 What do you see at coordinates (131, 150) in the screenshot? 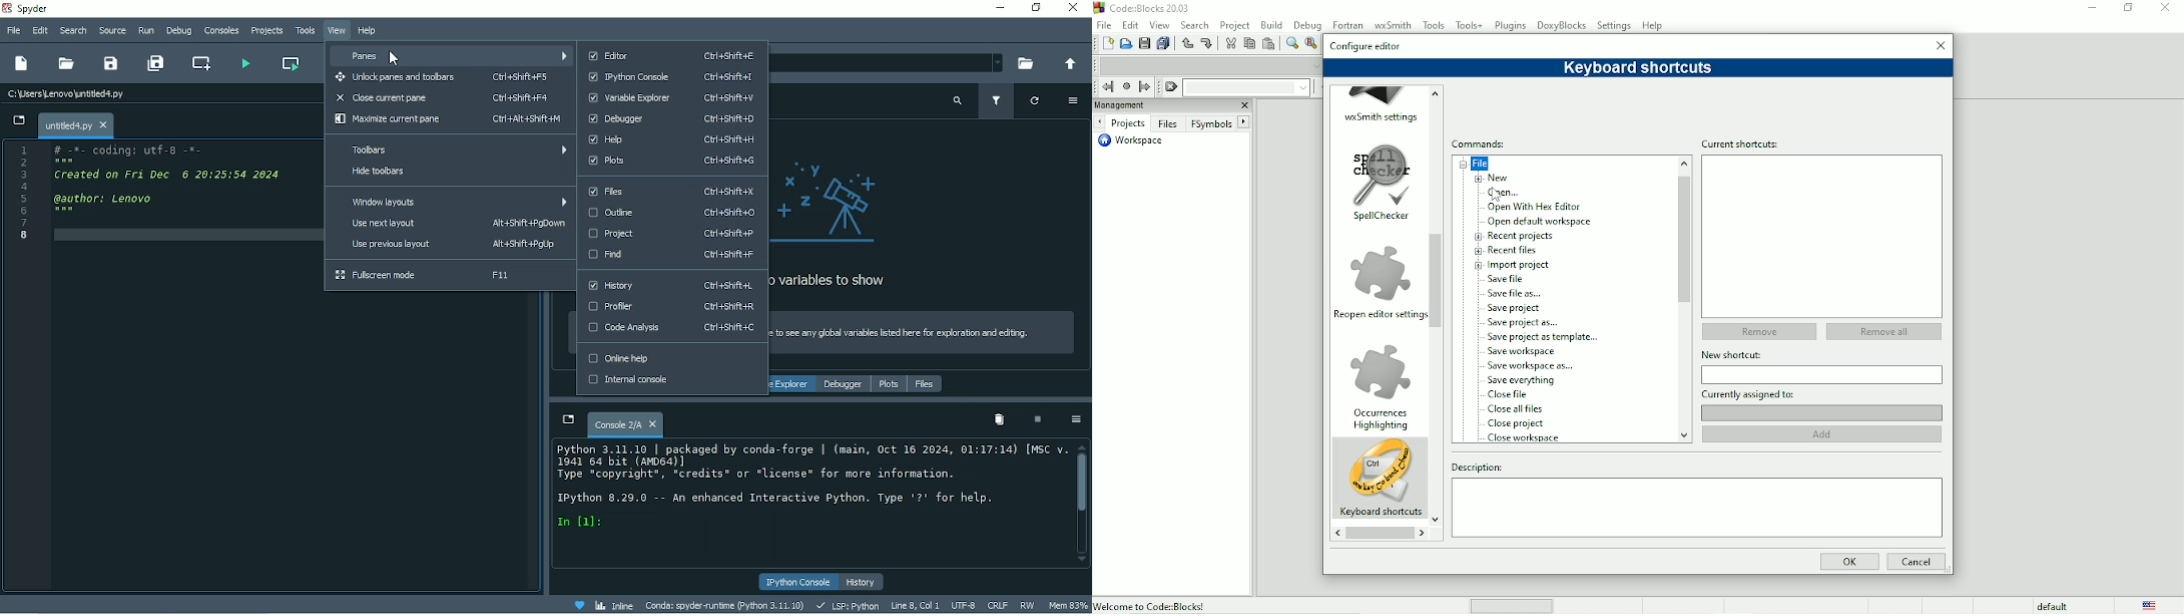
I see `Coding` at bounding box center [131, 150].